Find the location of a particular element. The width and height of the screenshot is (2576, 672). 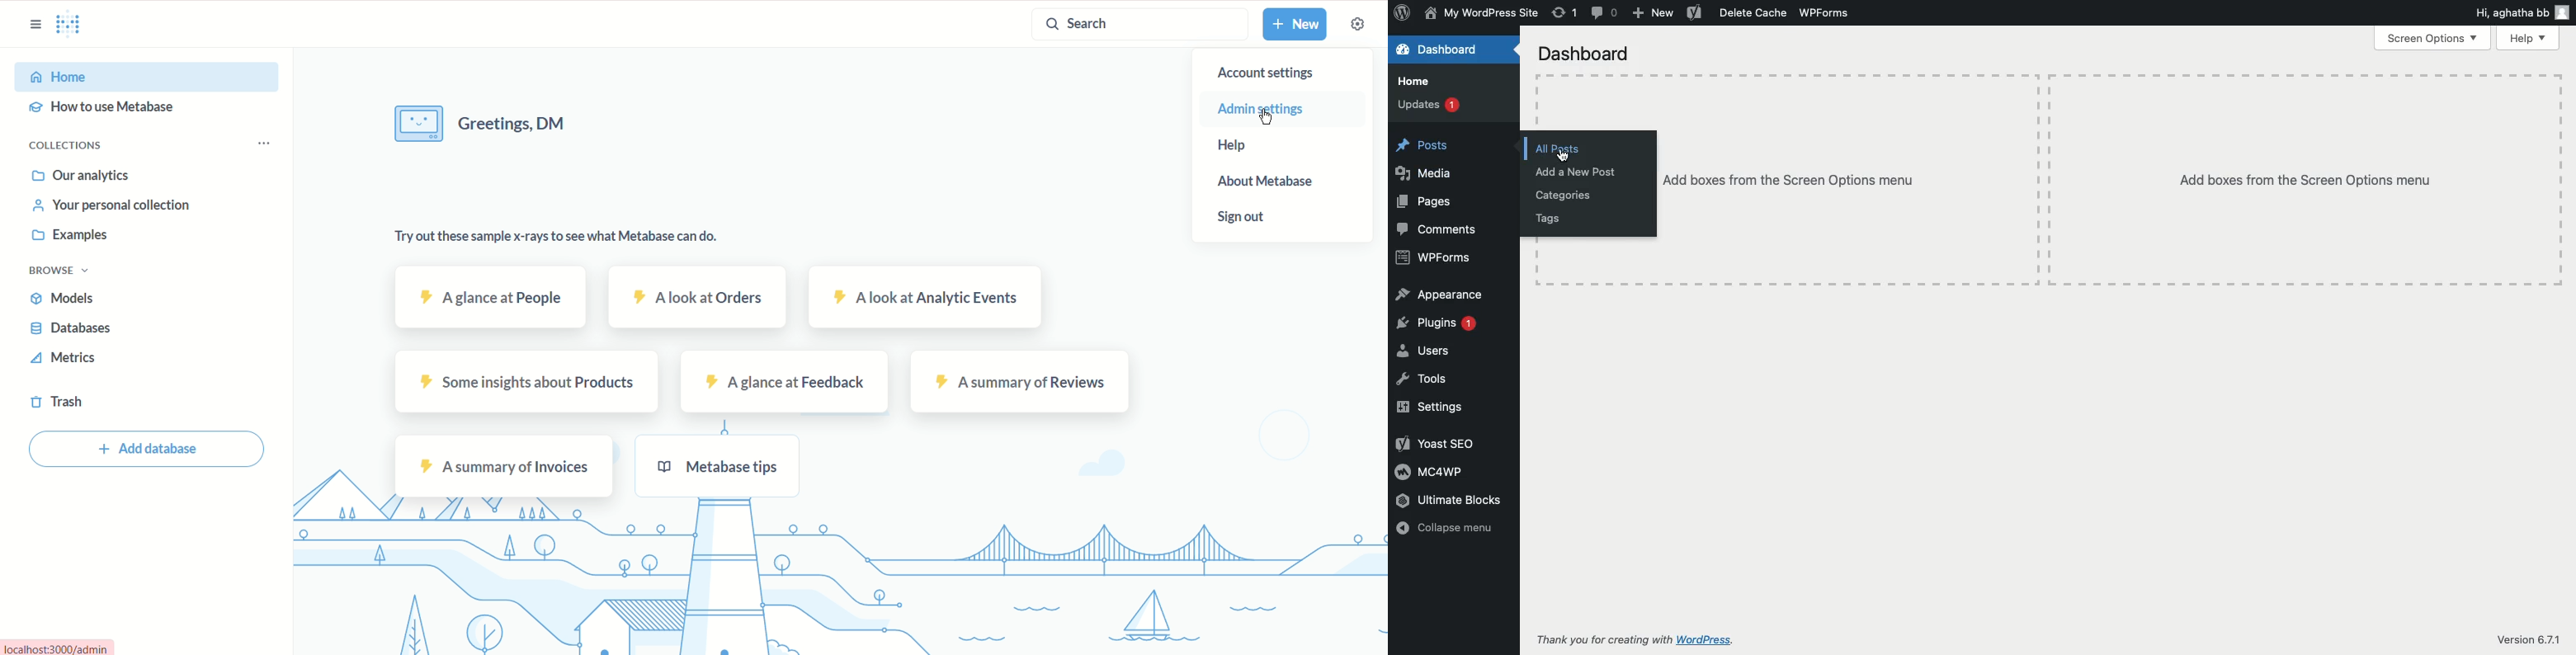

Add boxes from the Screen Options menu is located at coordinates (2311, 170).